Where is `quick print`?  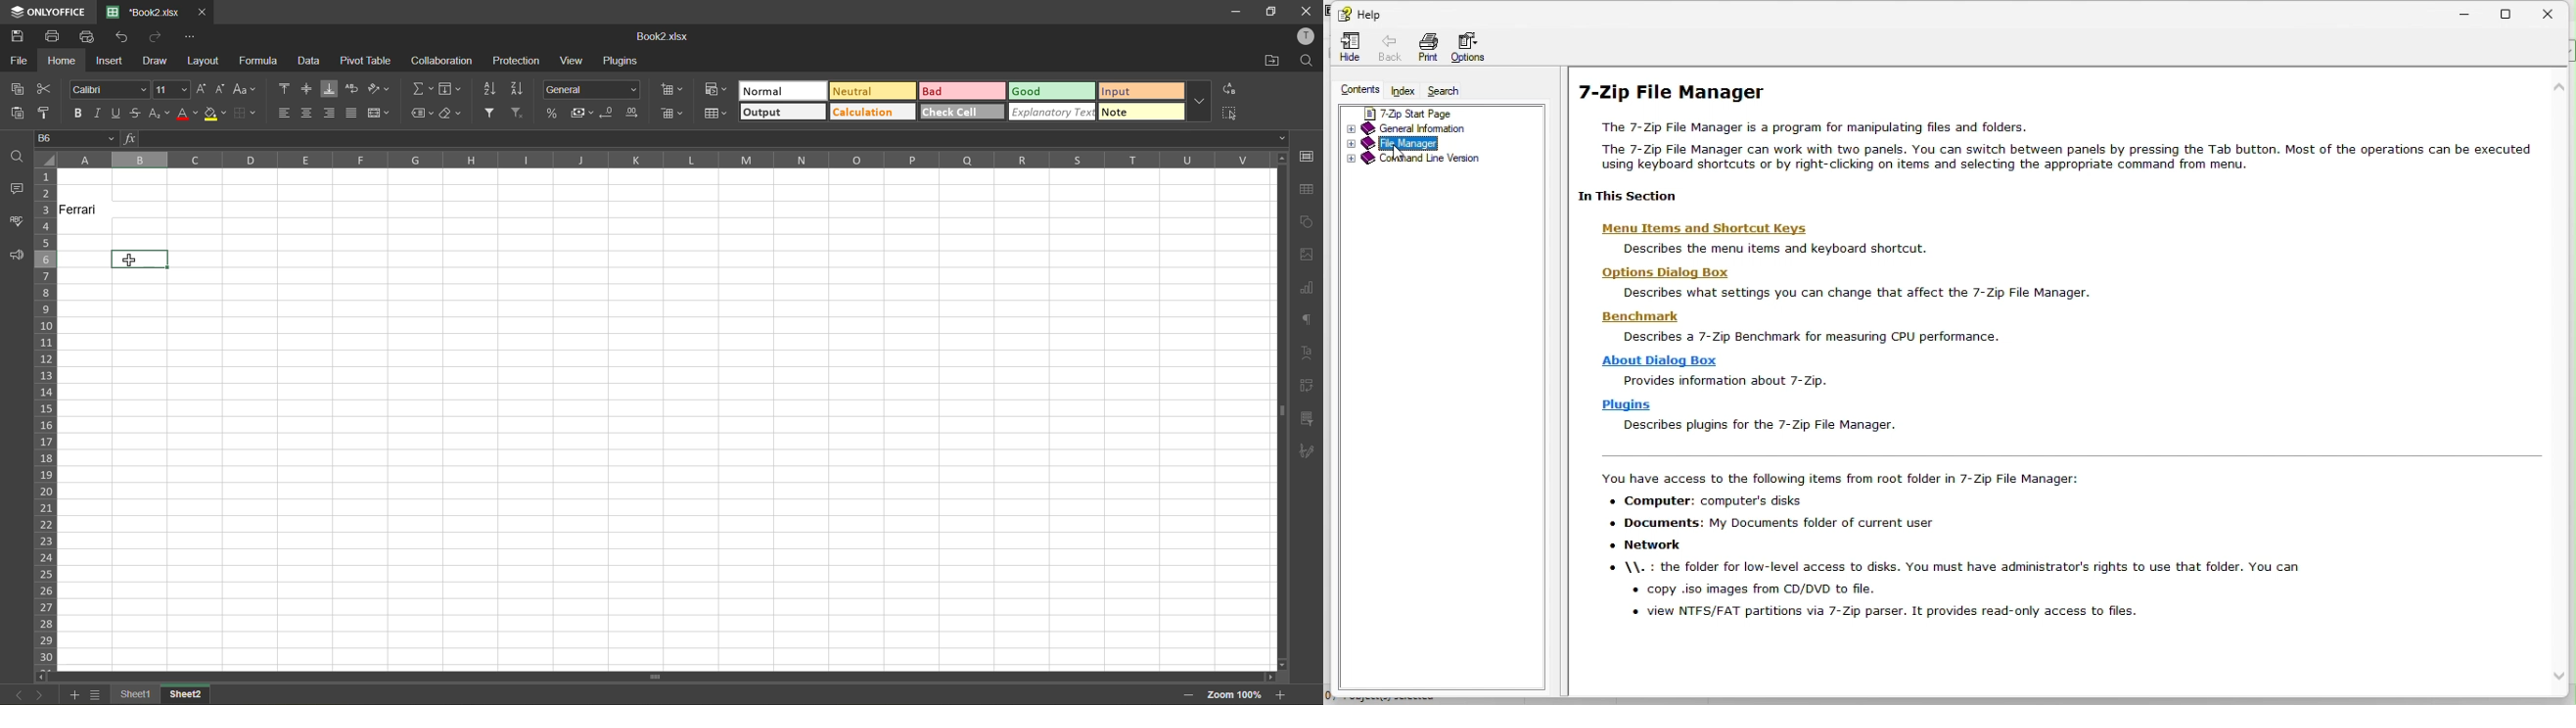 quick print is located at coordinates (87, 37).